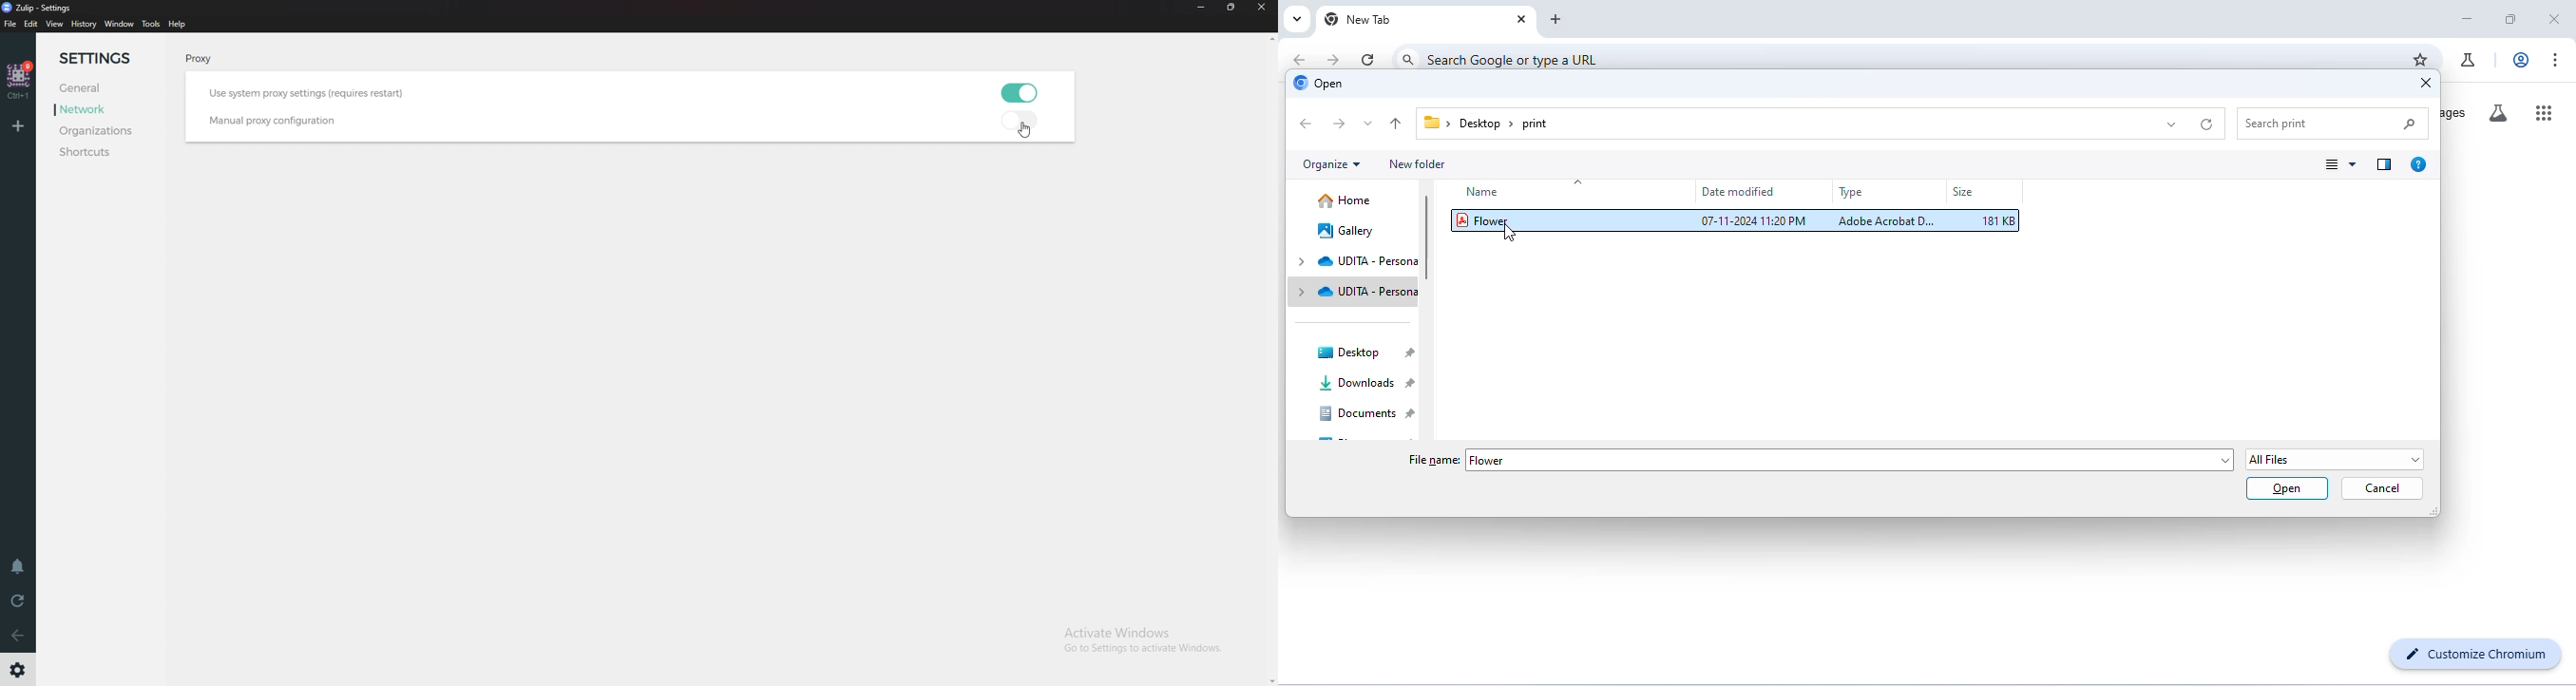 This screenshot has height=700, width=2576. What do you see at coordinates (1366, 414) in the screenshot?
I see `documents` at bounding box center [1366, 414].